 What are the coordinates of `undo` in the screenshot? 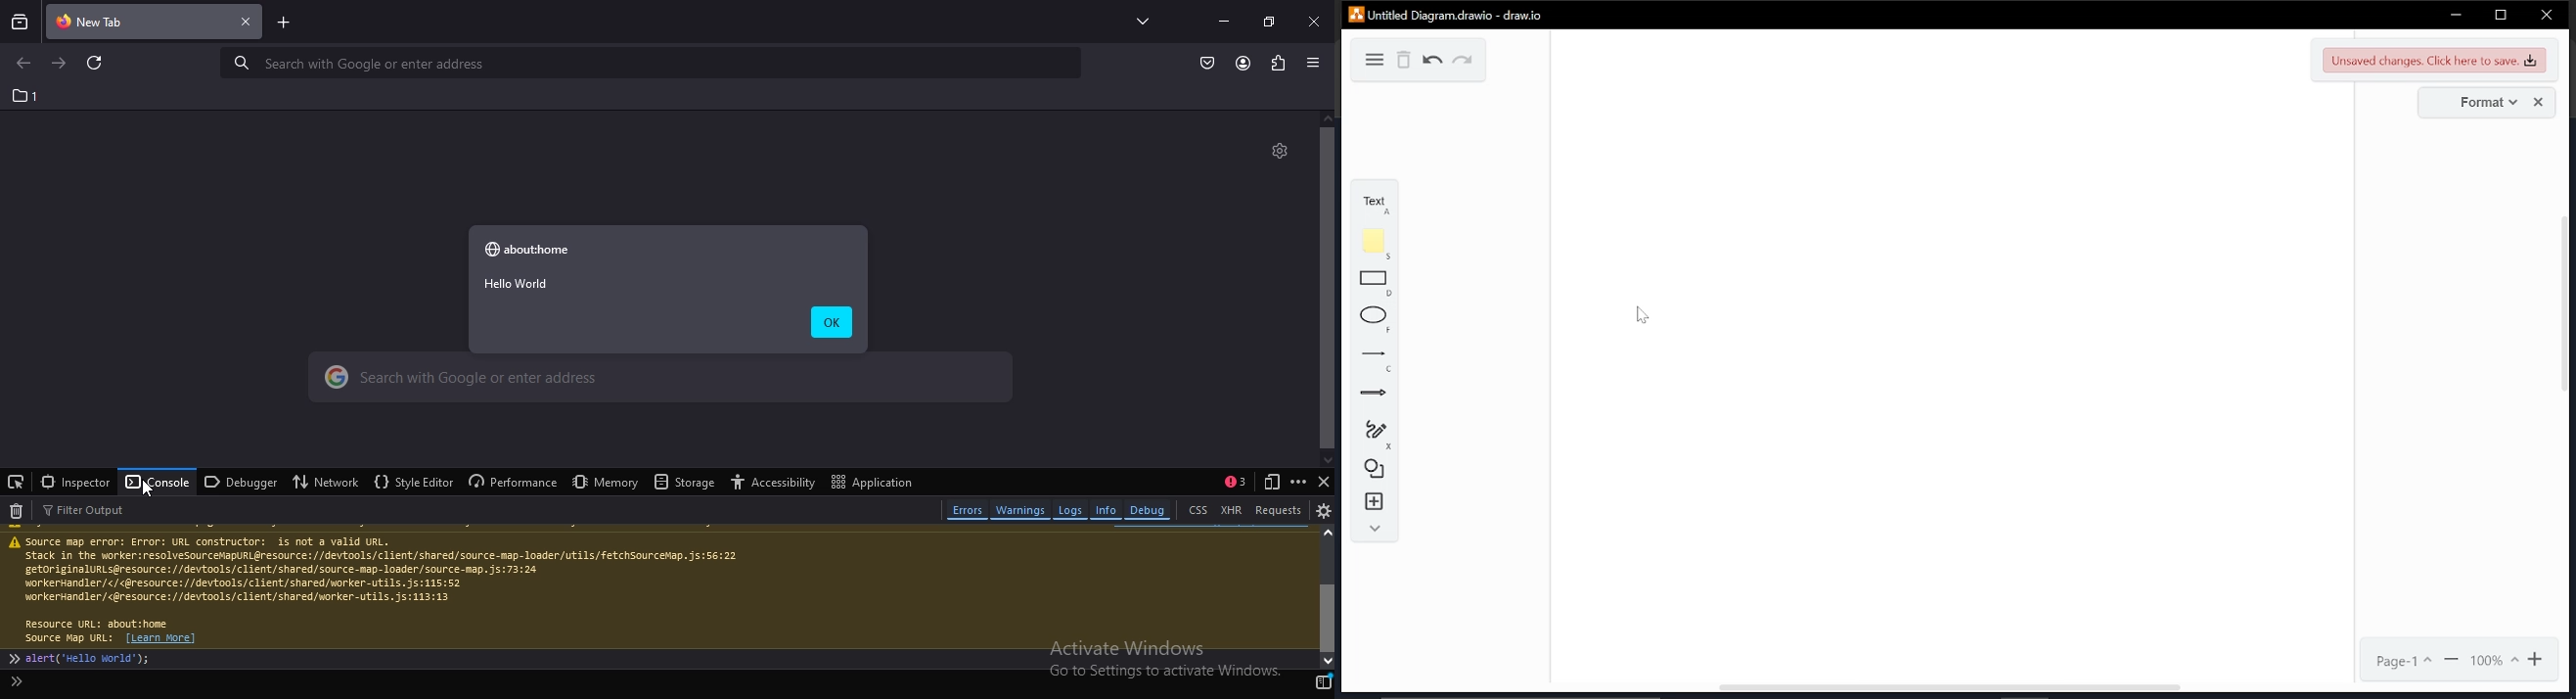 It's located at (1433, 61).